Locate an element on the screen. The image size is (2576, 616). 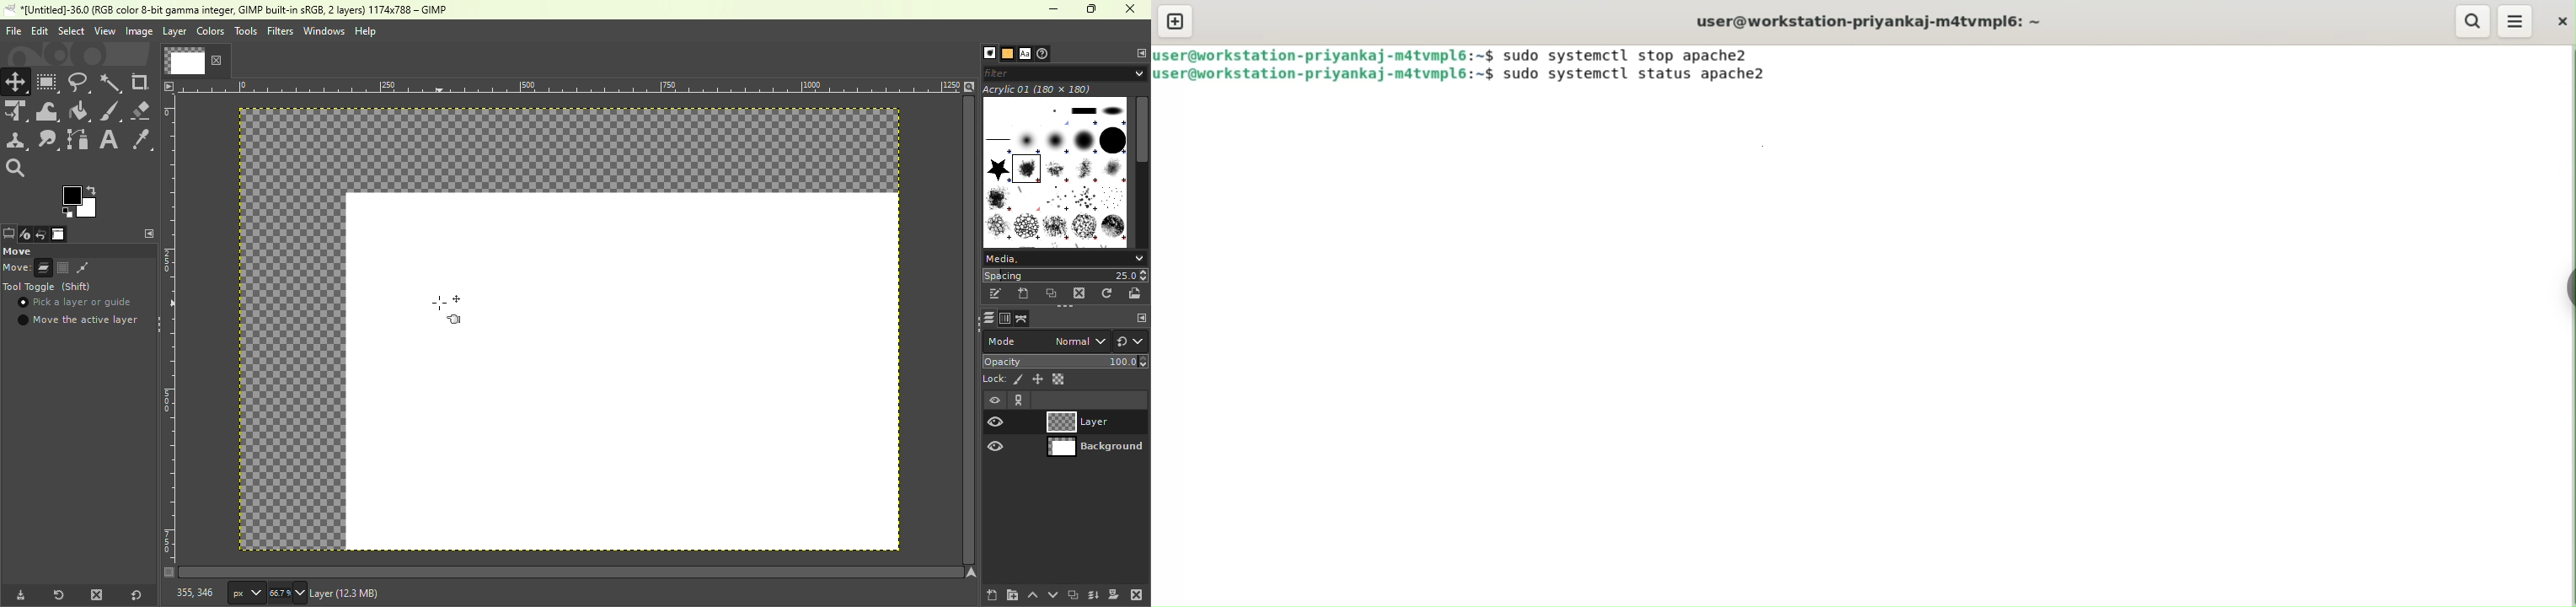
Text tool is located at coordinates (110, 138).